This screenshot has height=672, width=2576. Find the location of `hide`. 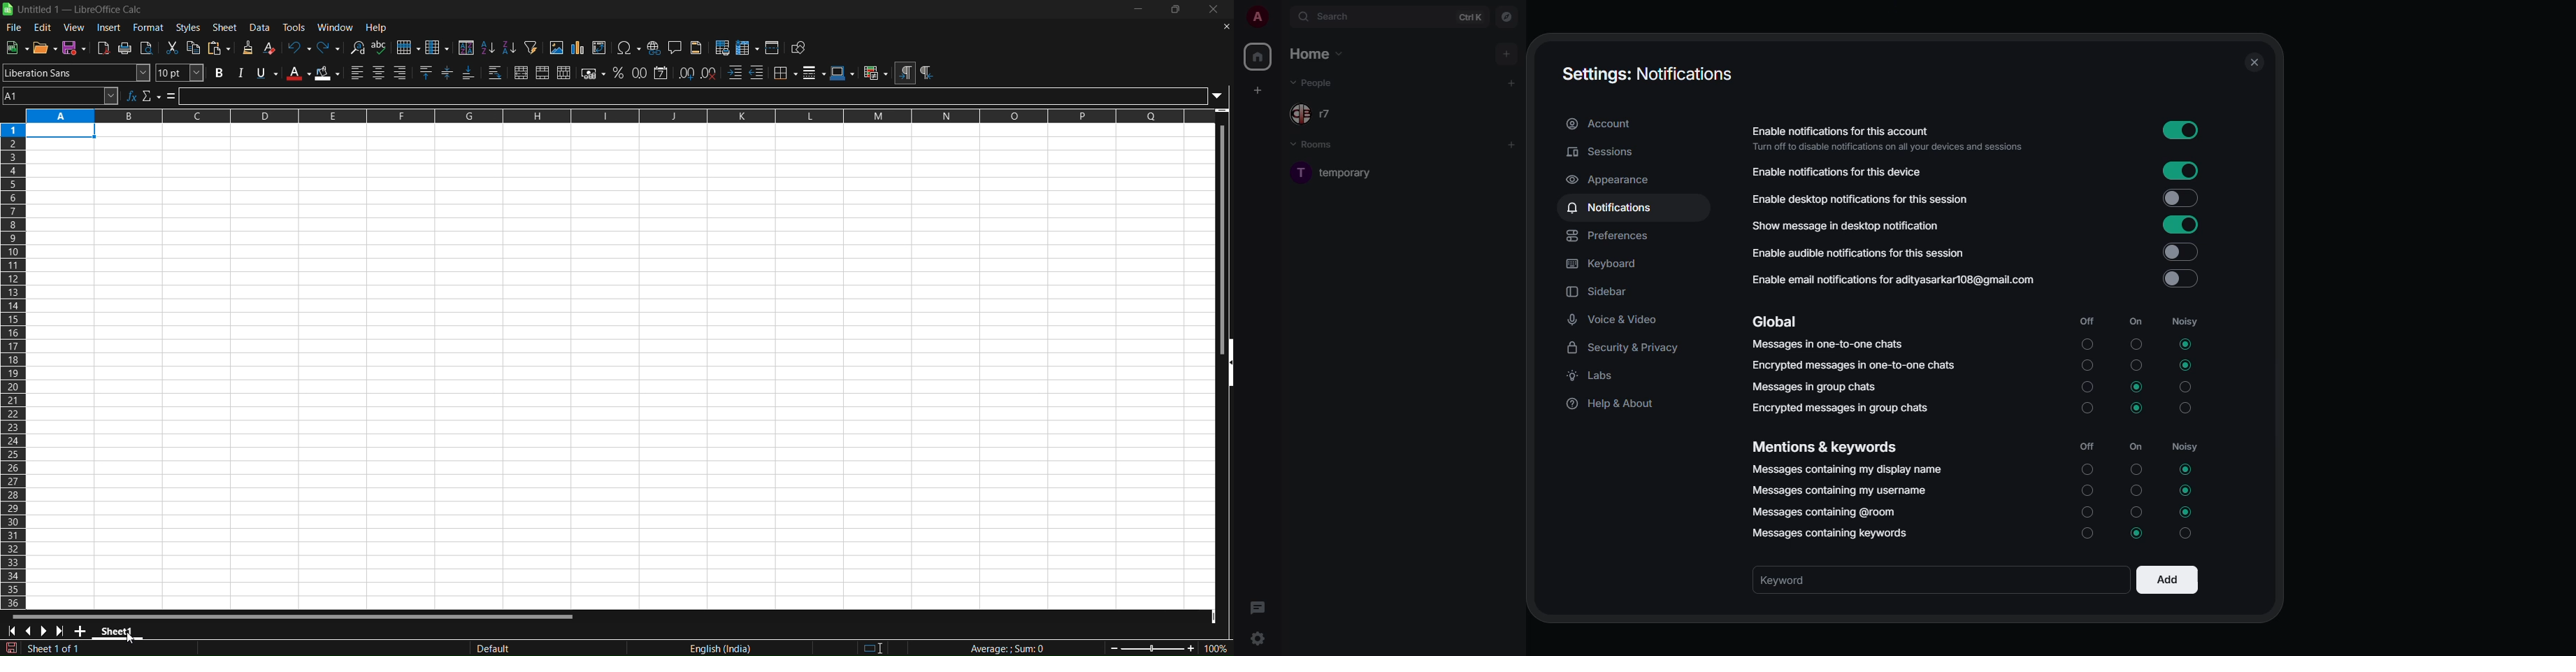

hide is located at coordinates (1227, 364).